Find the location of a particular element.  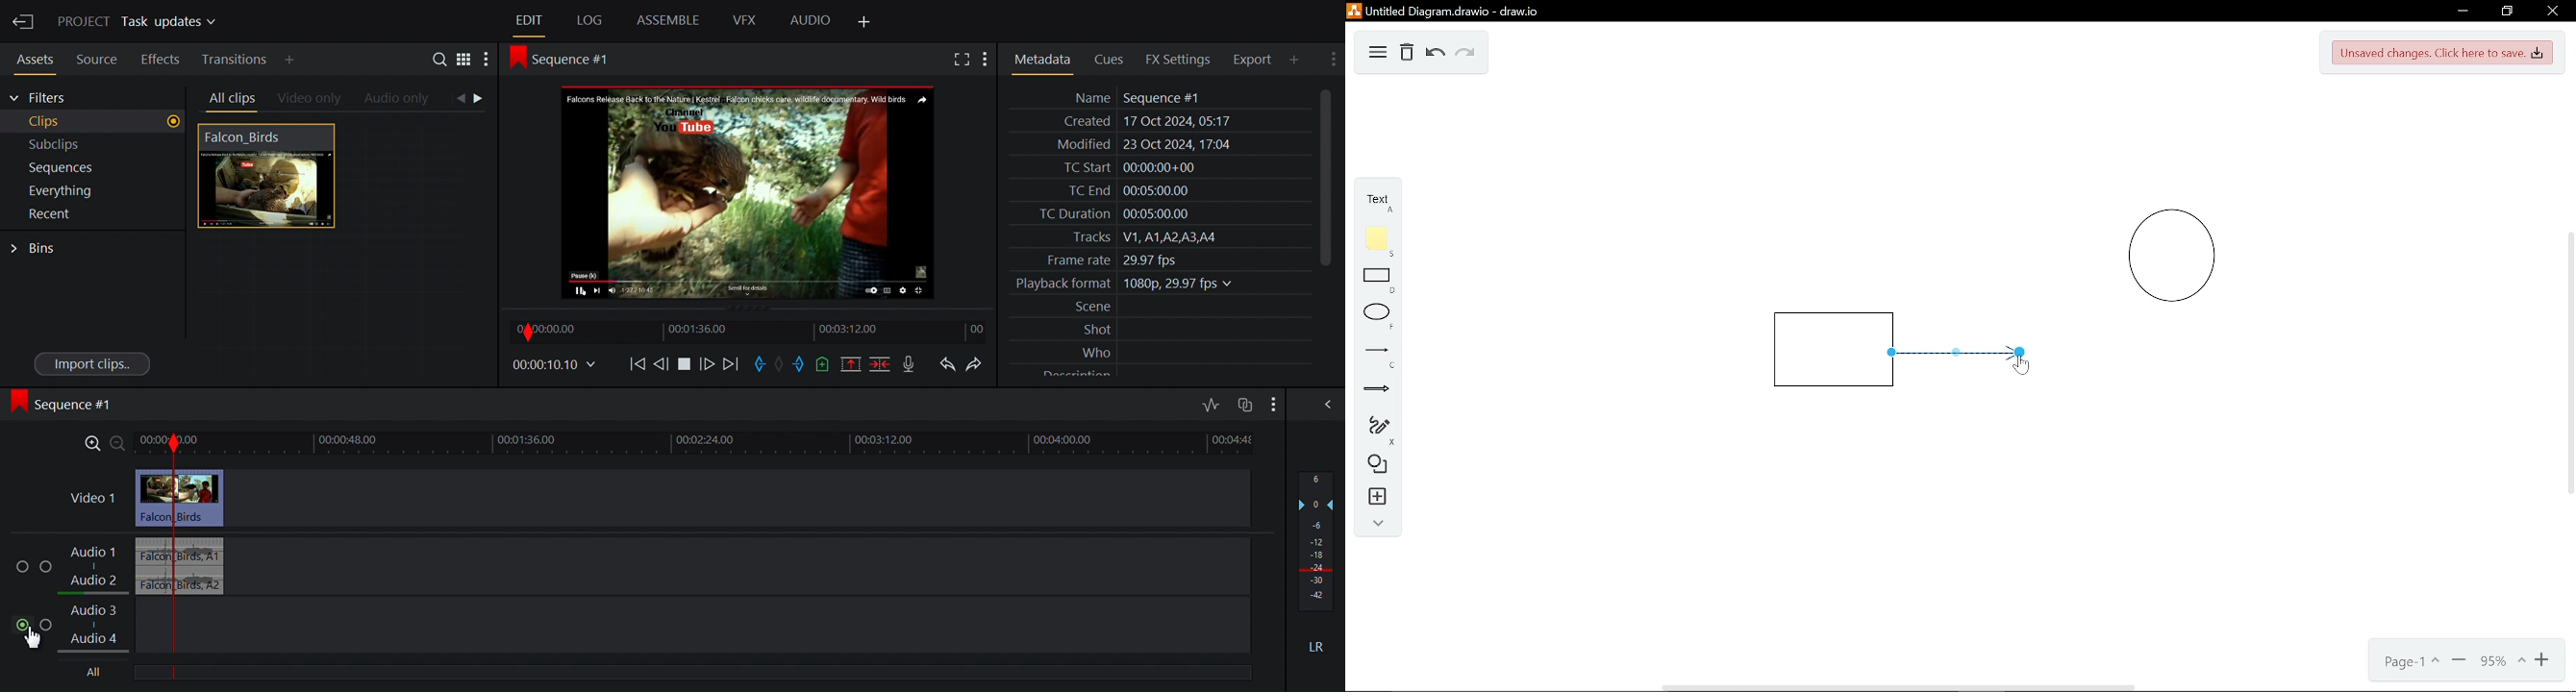

Minimize is located at coordinates (2463, 11).